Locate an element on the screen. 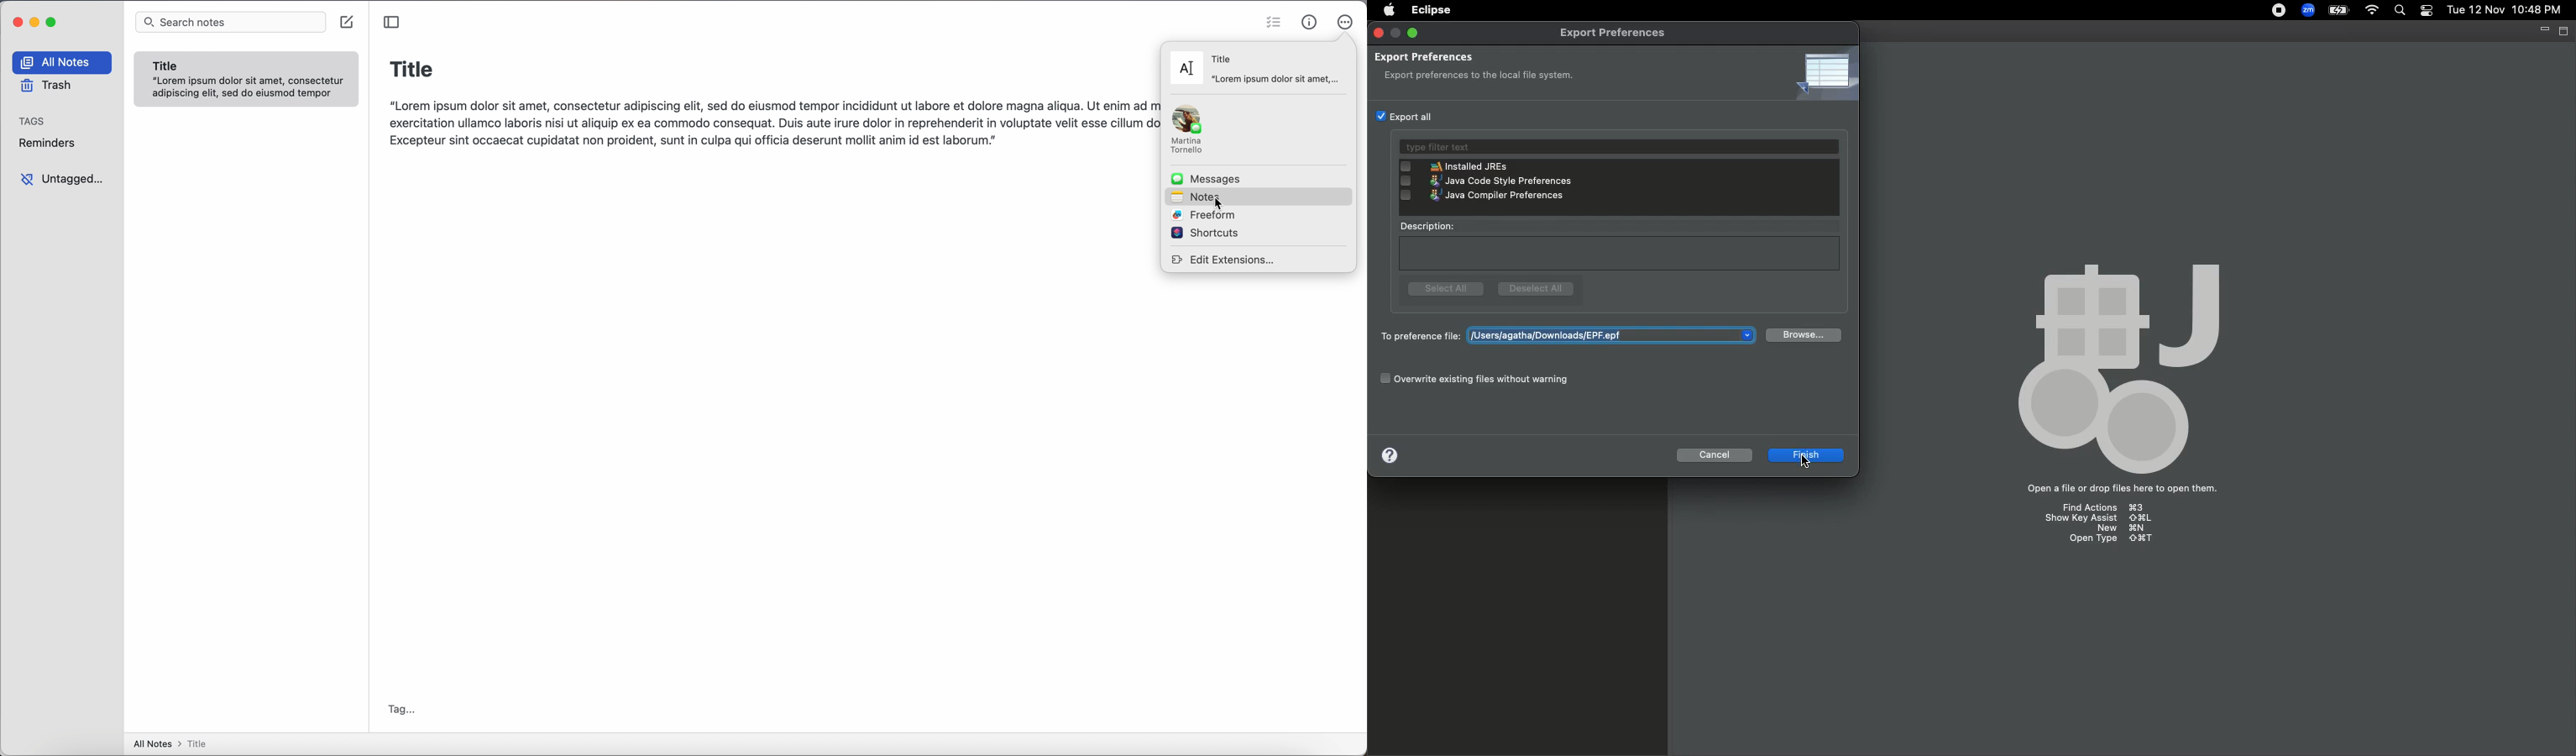 The image size is (2576, 756). tue 12 nov 10:48 pm  is located at coordinates (2503, 8).